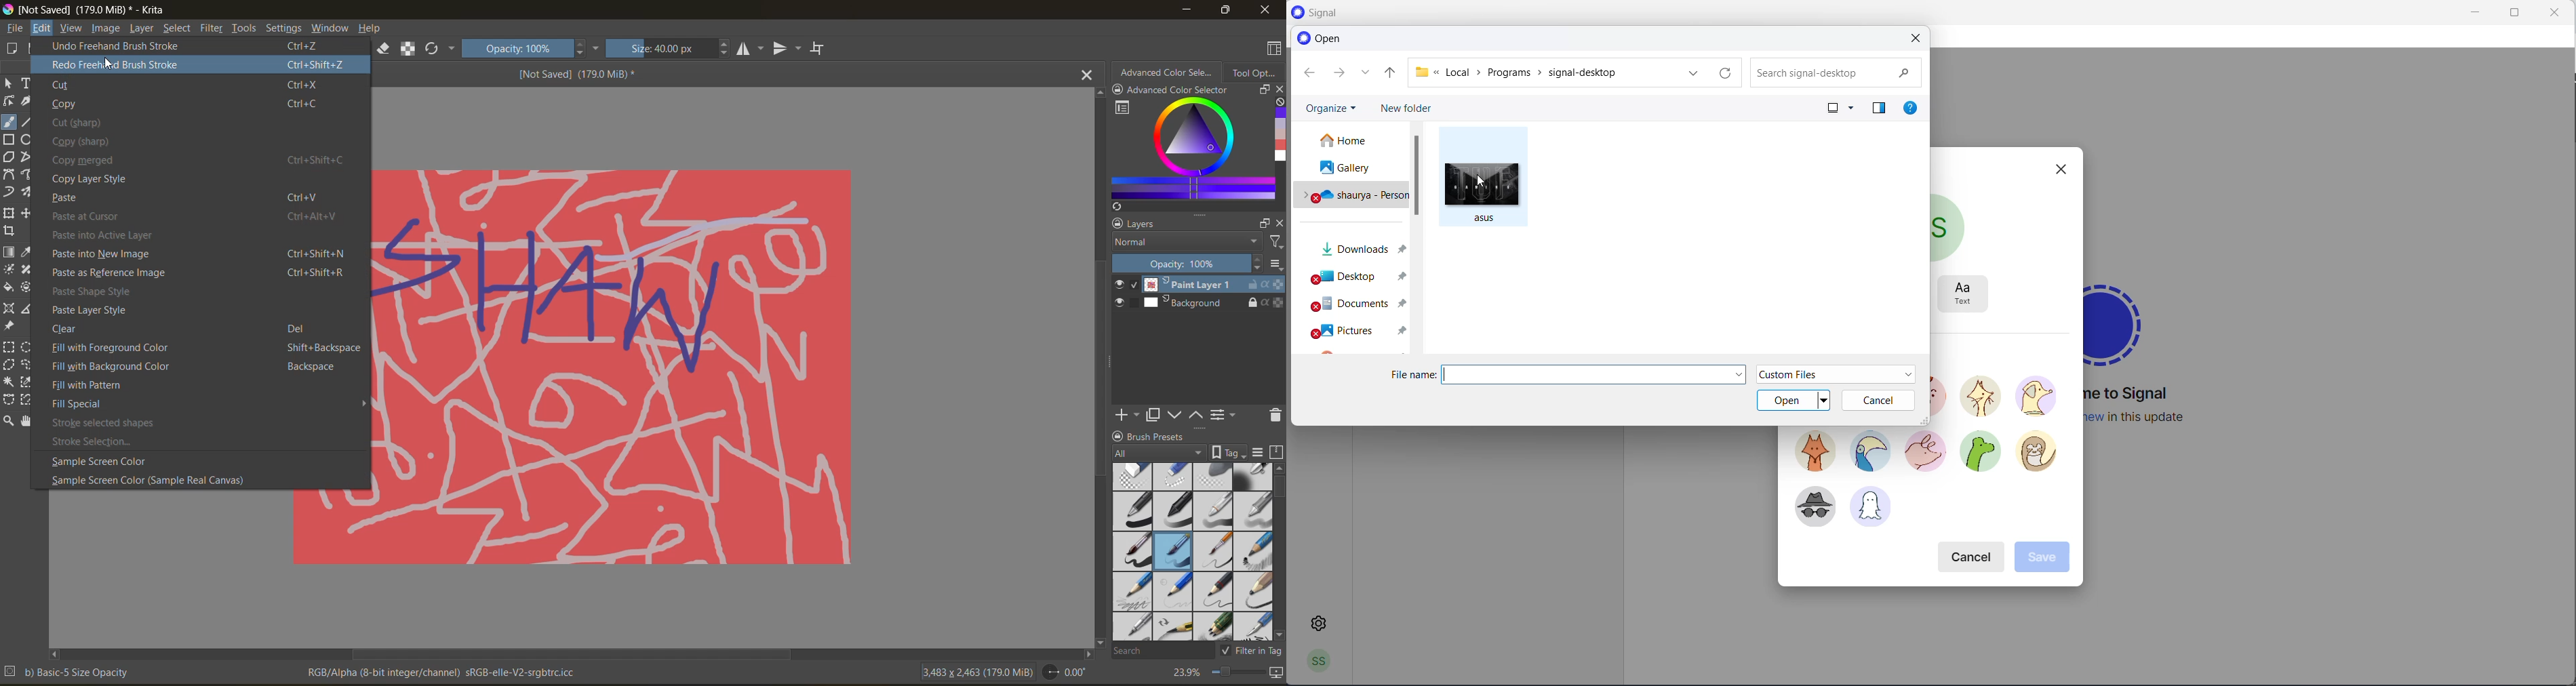  I want to click on open dropdown, so click(1825, 402).